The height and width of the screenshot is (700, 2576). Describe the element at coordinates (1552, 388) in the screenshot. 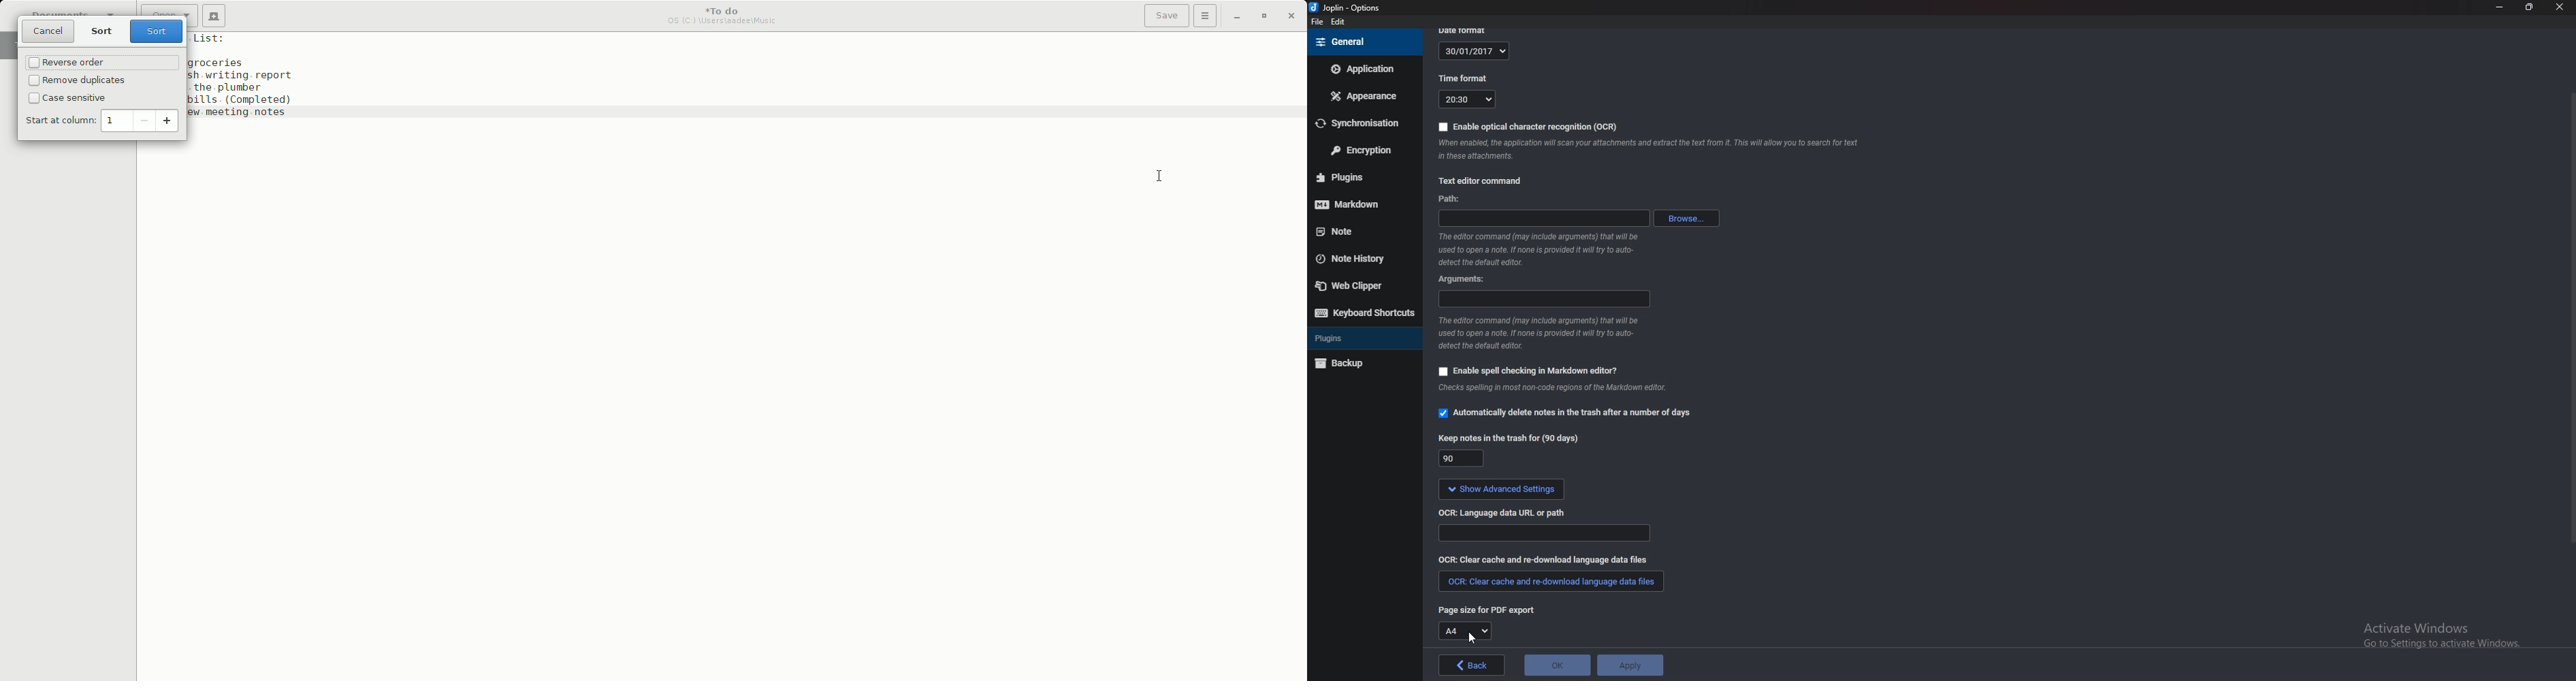

I see `Info on spell check` at that location.